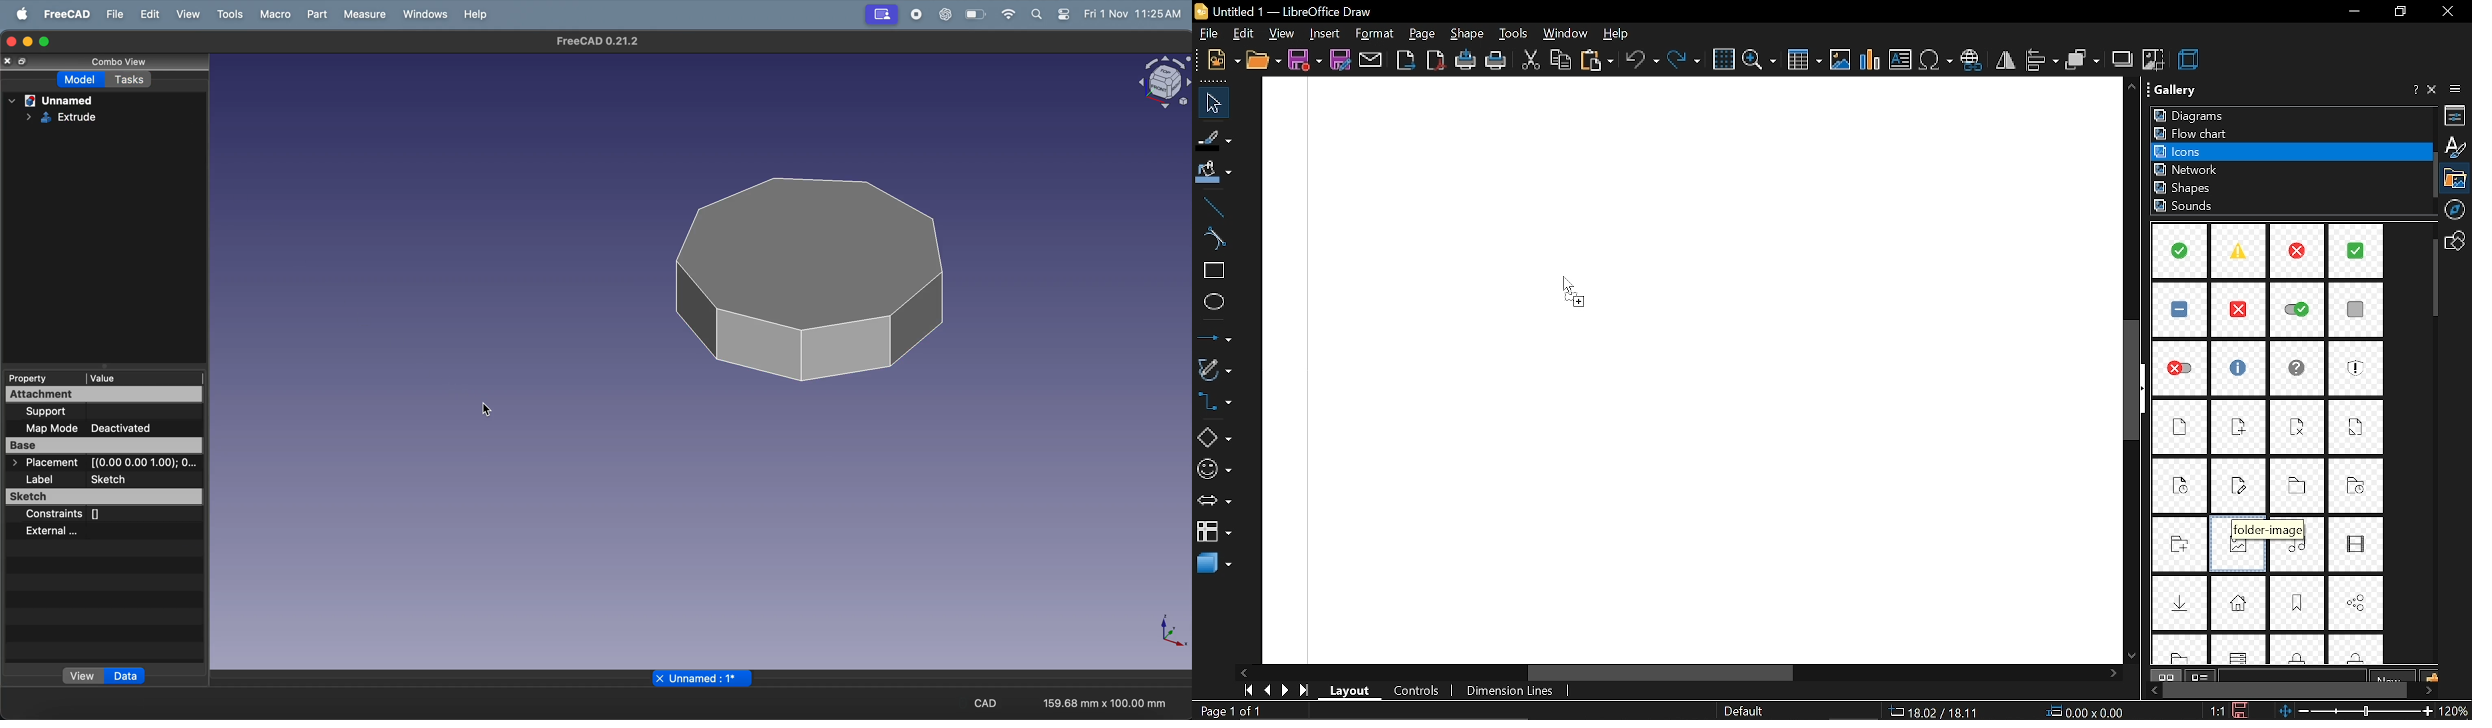 The width and height of the screenshot is (2492, 728). I want to click on fill line, so click(1212, 137).